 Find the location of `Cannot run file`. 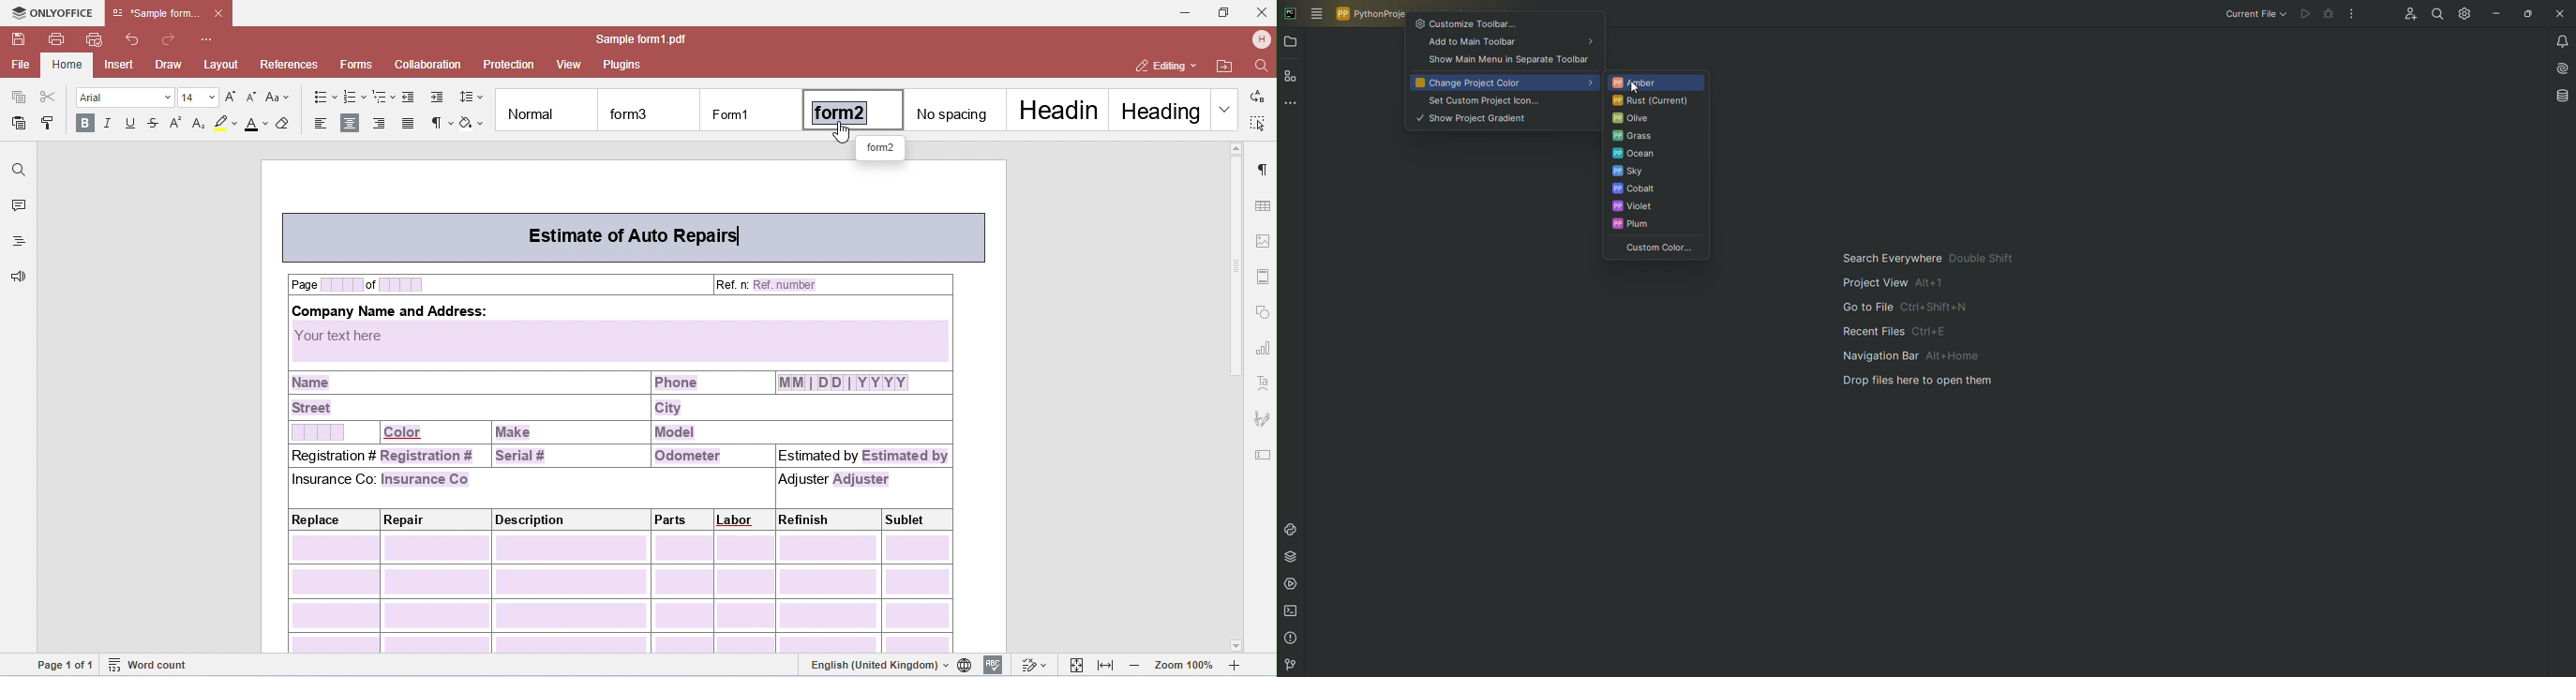

Cannot run file is located at coordinates (2308, 14).